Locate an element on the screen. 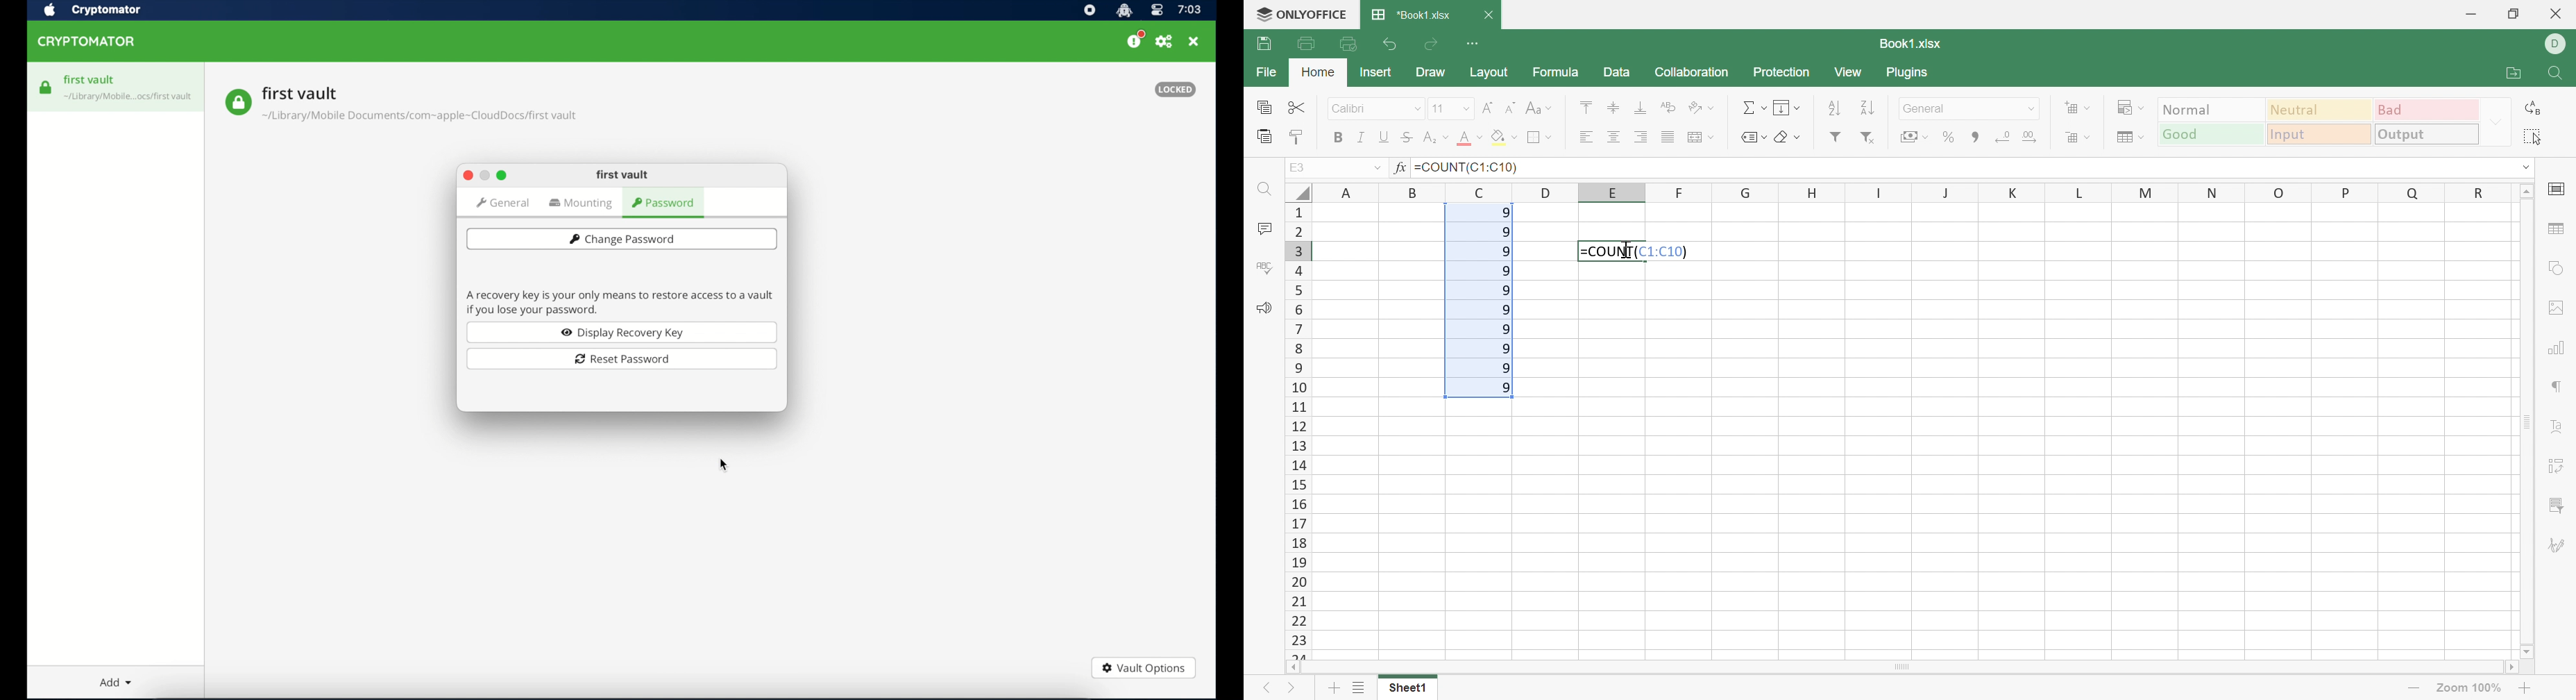  Font color is located at coordinates (1469, 140).